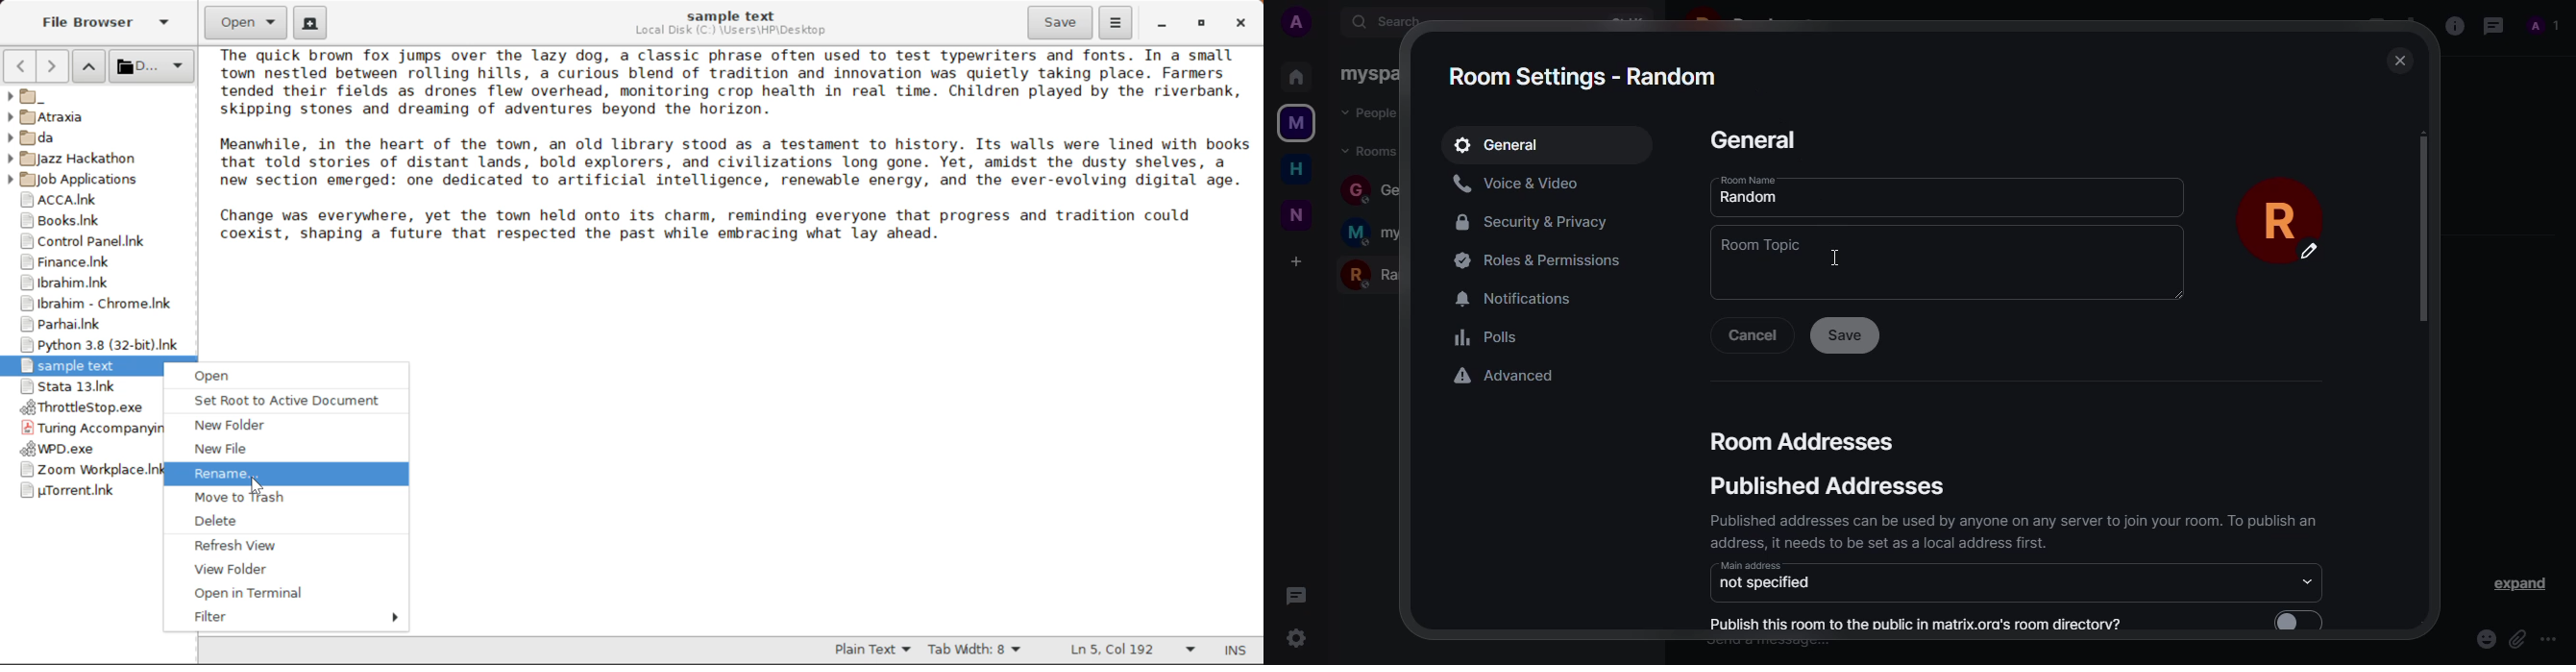 The image size is (2576, 672). Describe the element at coordinates (2478, 634) in the screenshot. I see `emoji` at that location.